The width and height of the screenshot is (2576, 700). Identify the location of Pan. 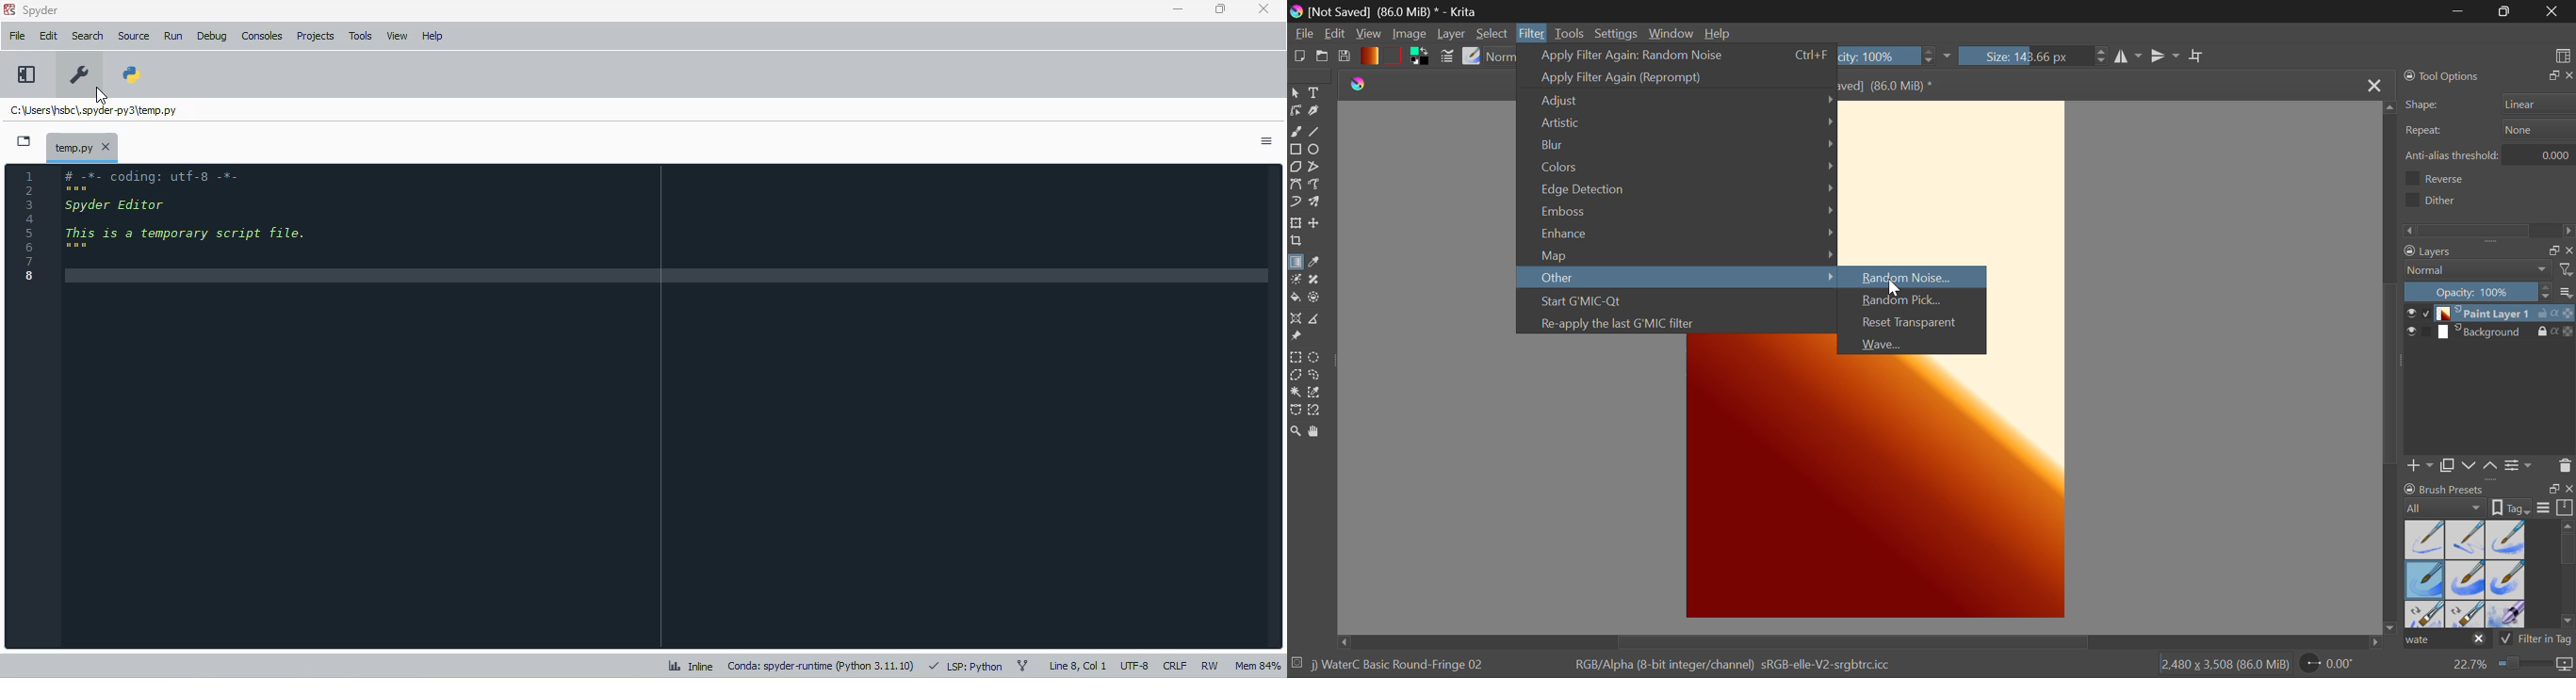
(1319, 432).